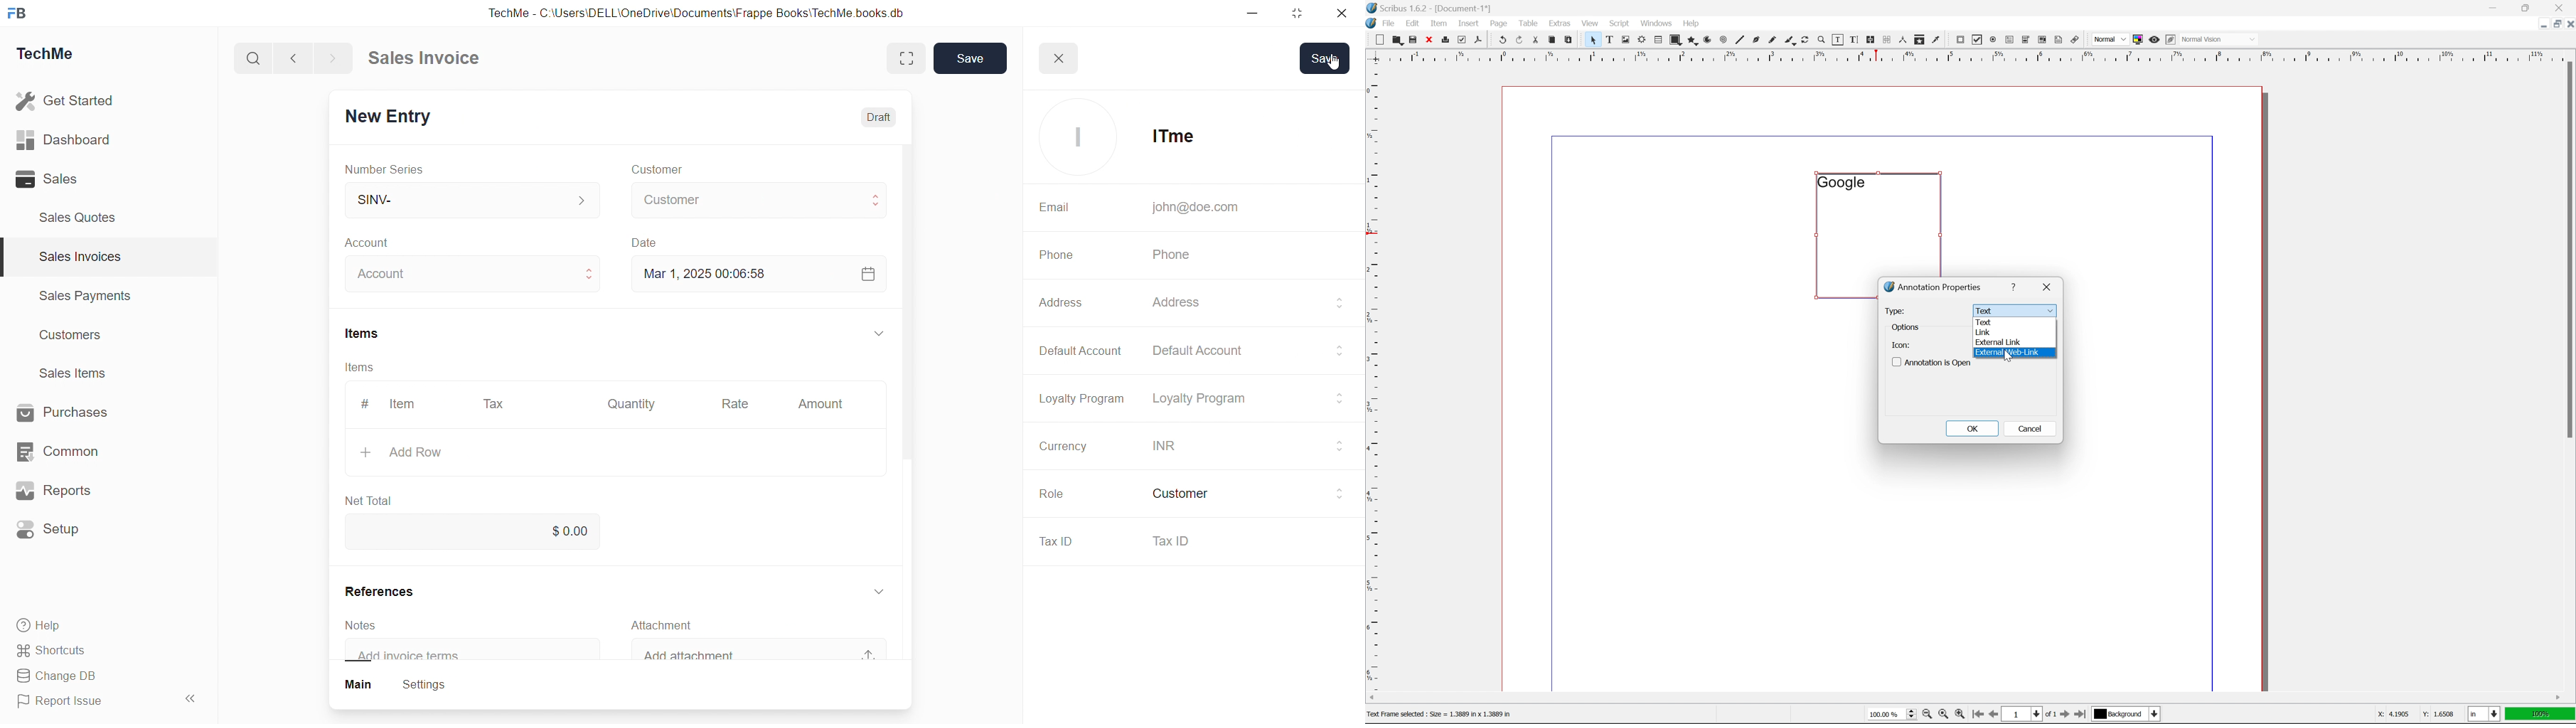 The width and height of the screenshot is (2576, 728). What do you see at coordinates (760, 200) in the screenshot?
I see `ITme|` at bounding box center [760, 200].